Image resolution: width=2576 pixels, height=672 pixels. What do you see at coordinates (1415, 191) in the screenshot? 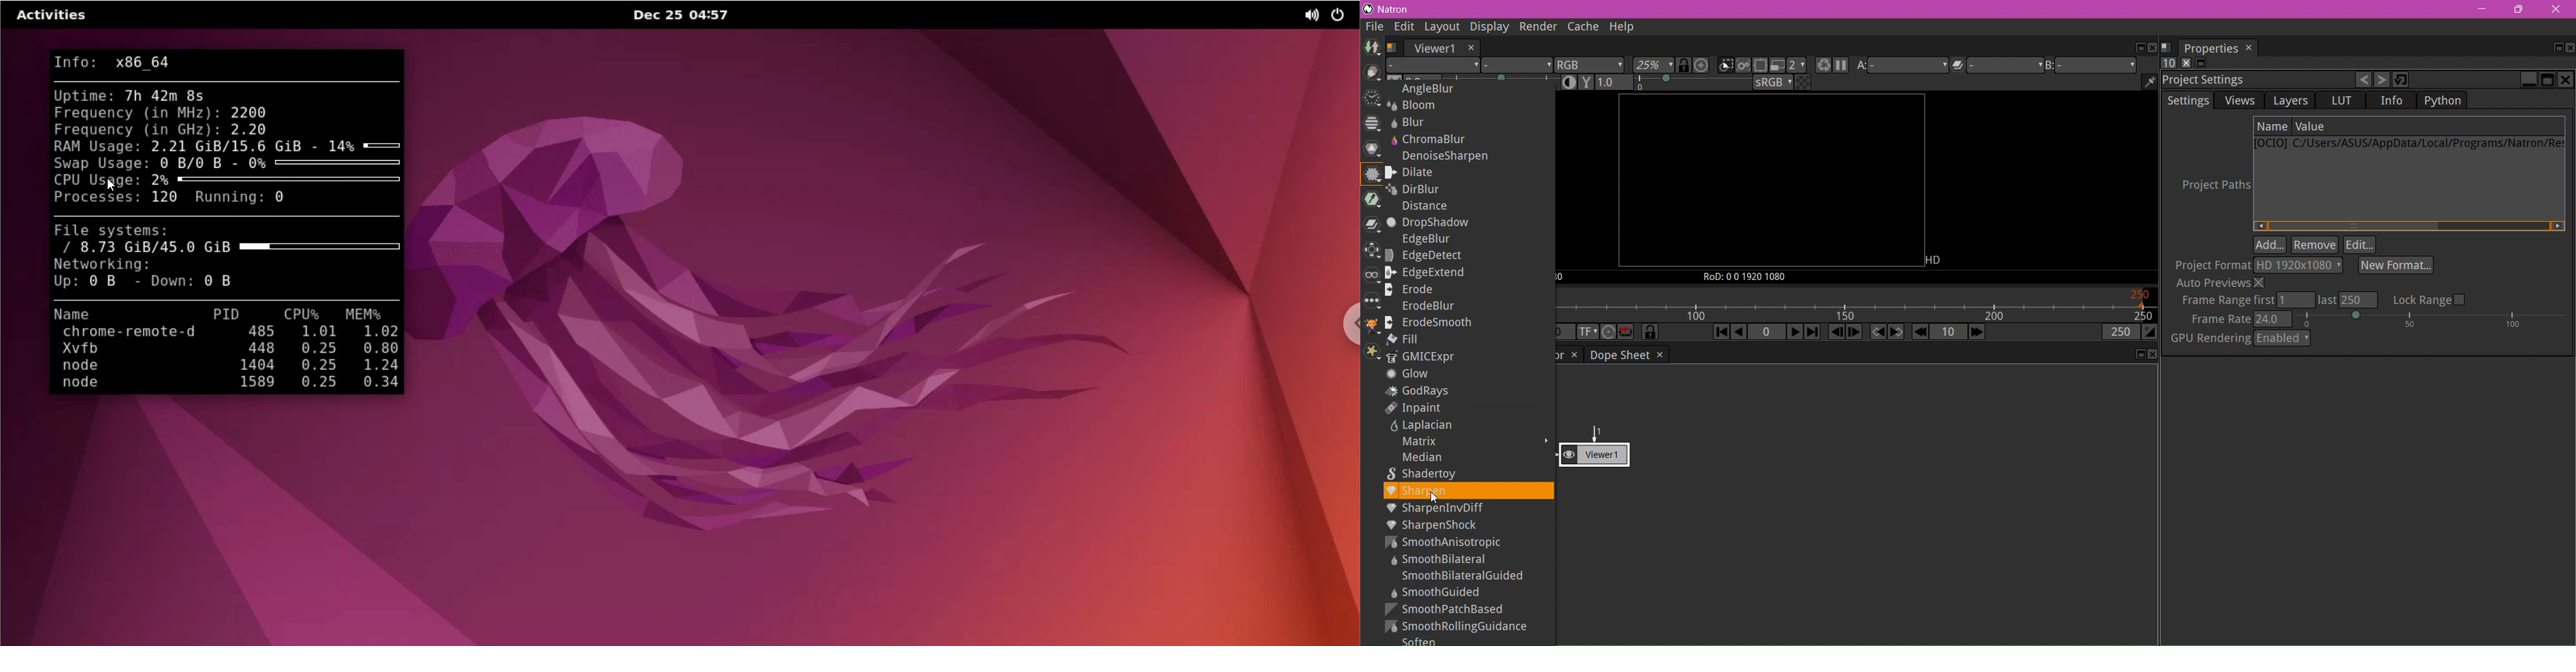
I see `DirBlur` at bounding box center [1415, 191].